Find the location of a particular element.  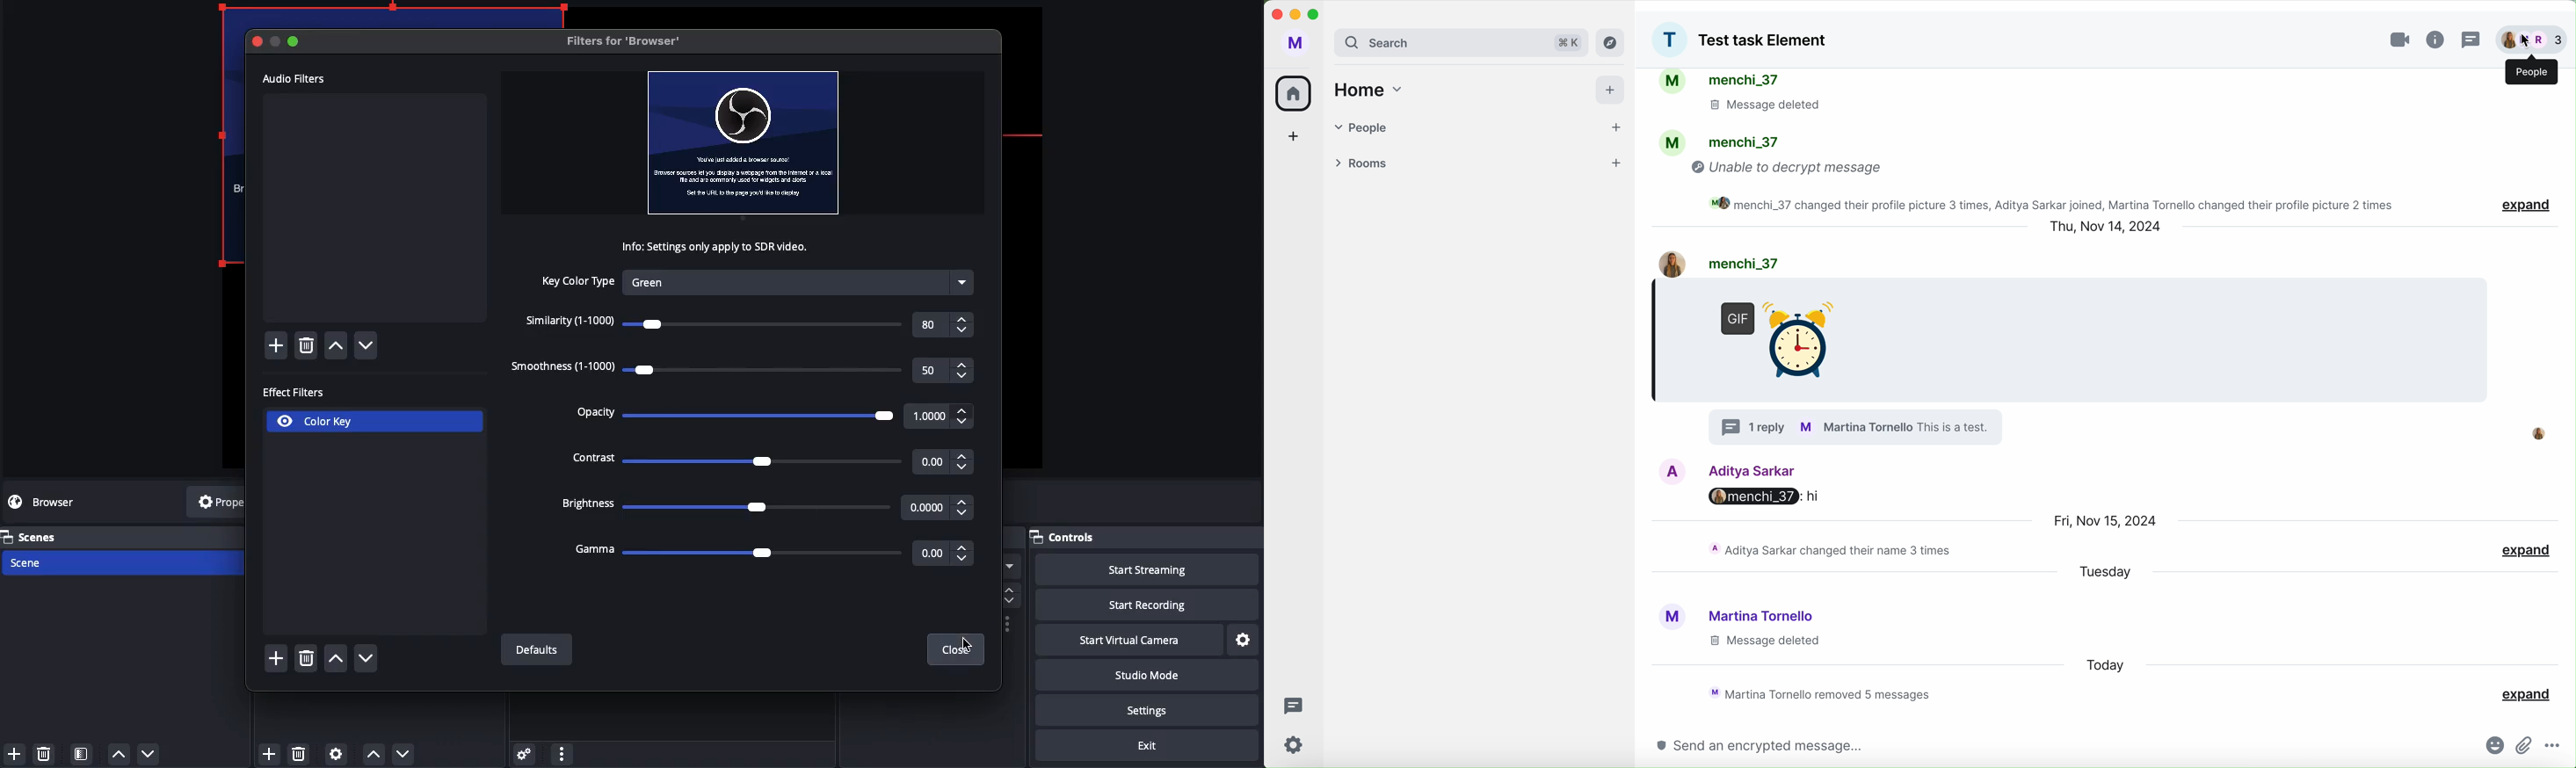

Audio filters is located at coordinates (295, 78).